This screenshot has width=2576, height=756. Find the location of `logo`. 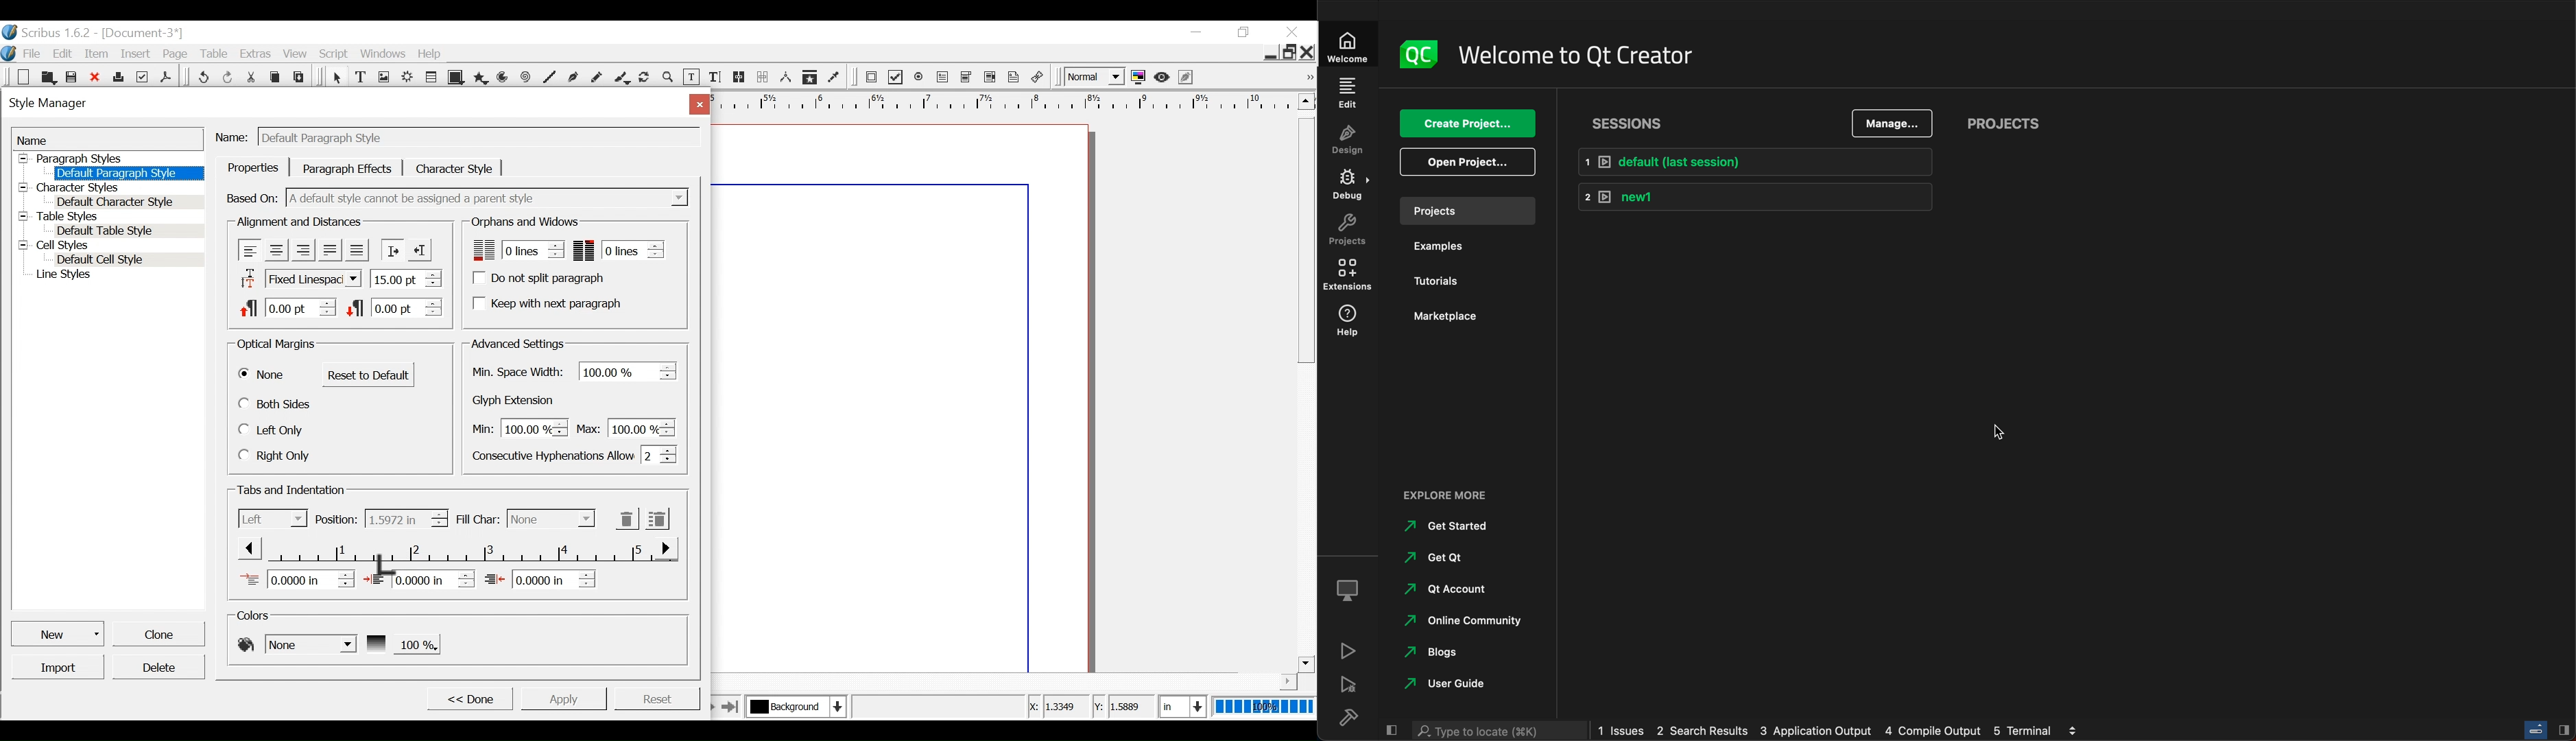

logo is located at coordinates (1420, 51).